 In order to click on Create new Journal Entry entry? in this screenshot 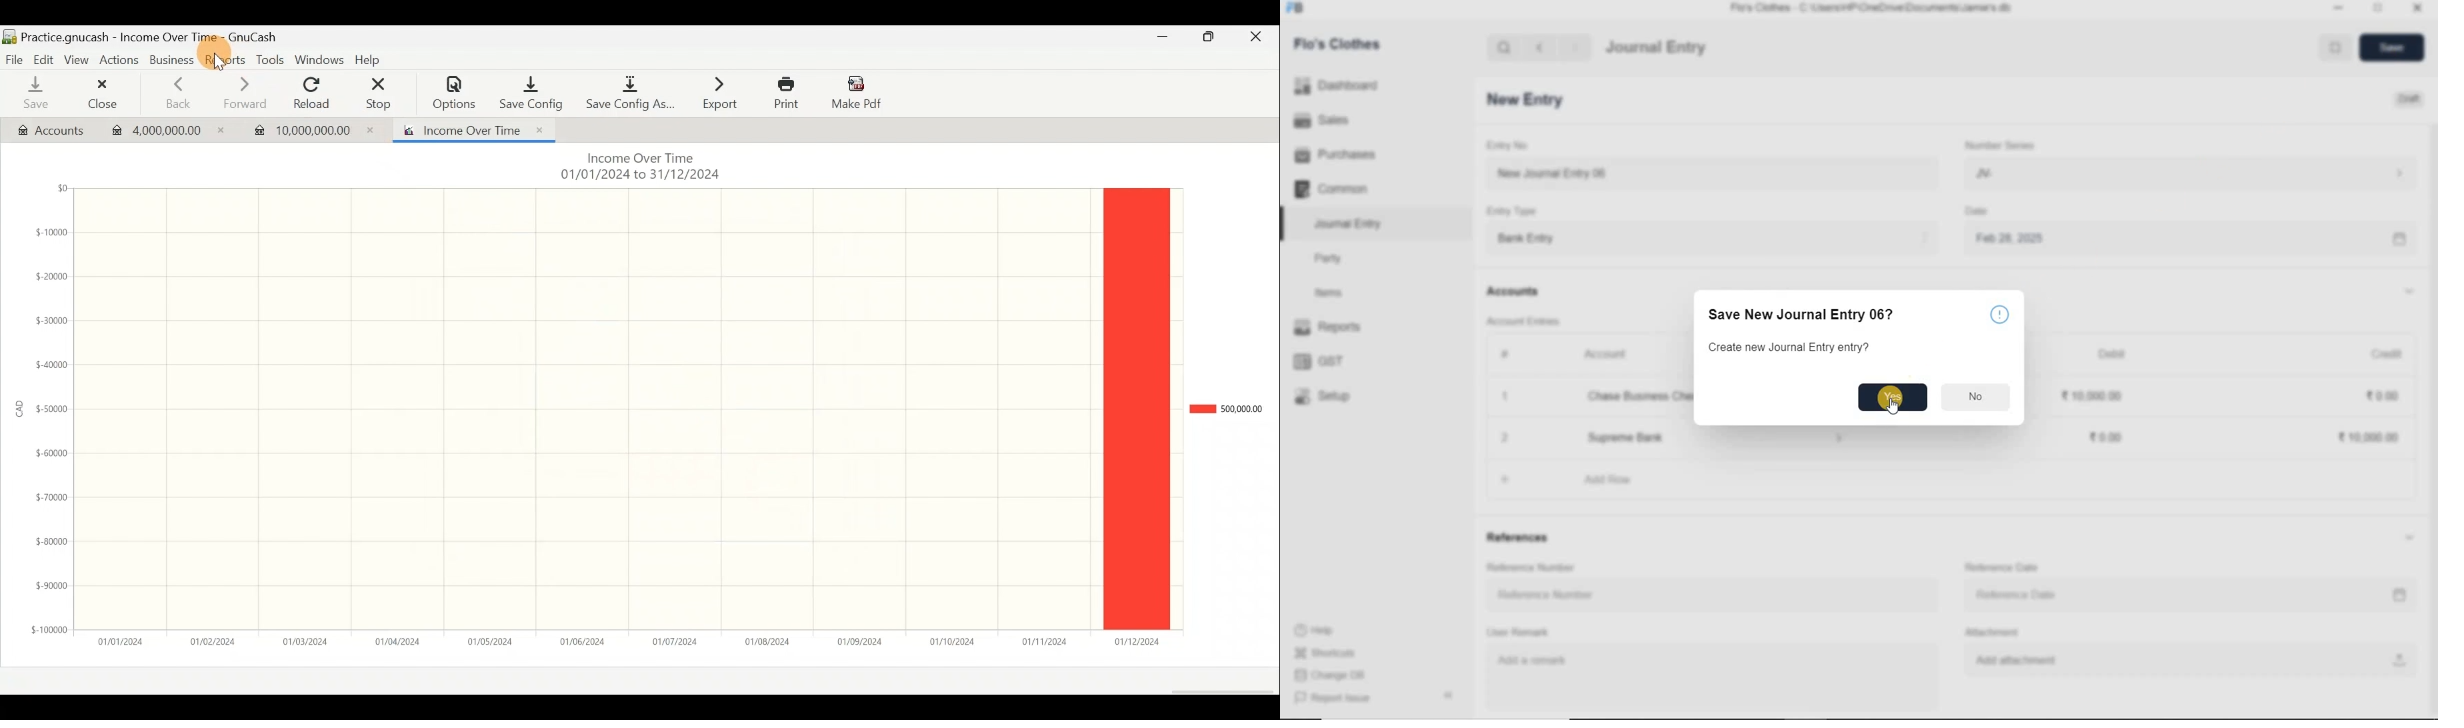, I will do `click(1789, 346)`.